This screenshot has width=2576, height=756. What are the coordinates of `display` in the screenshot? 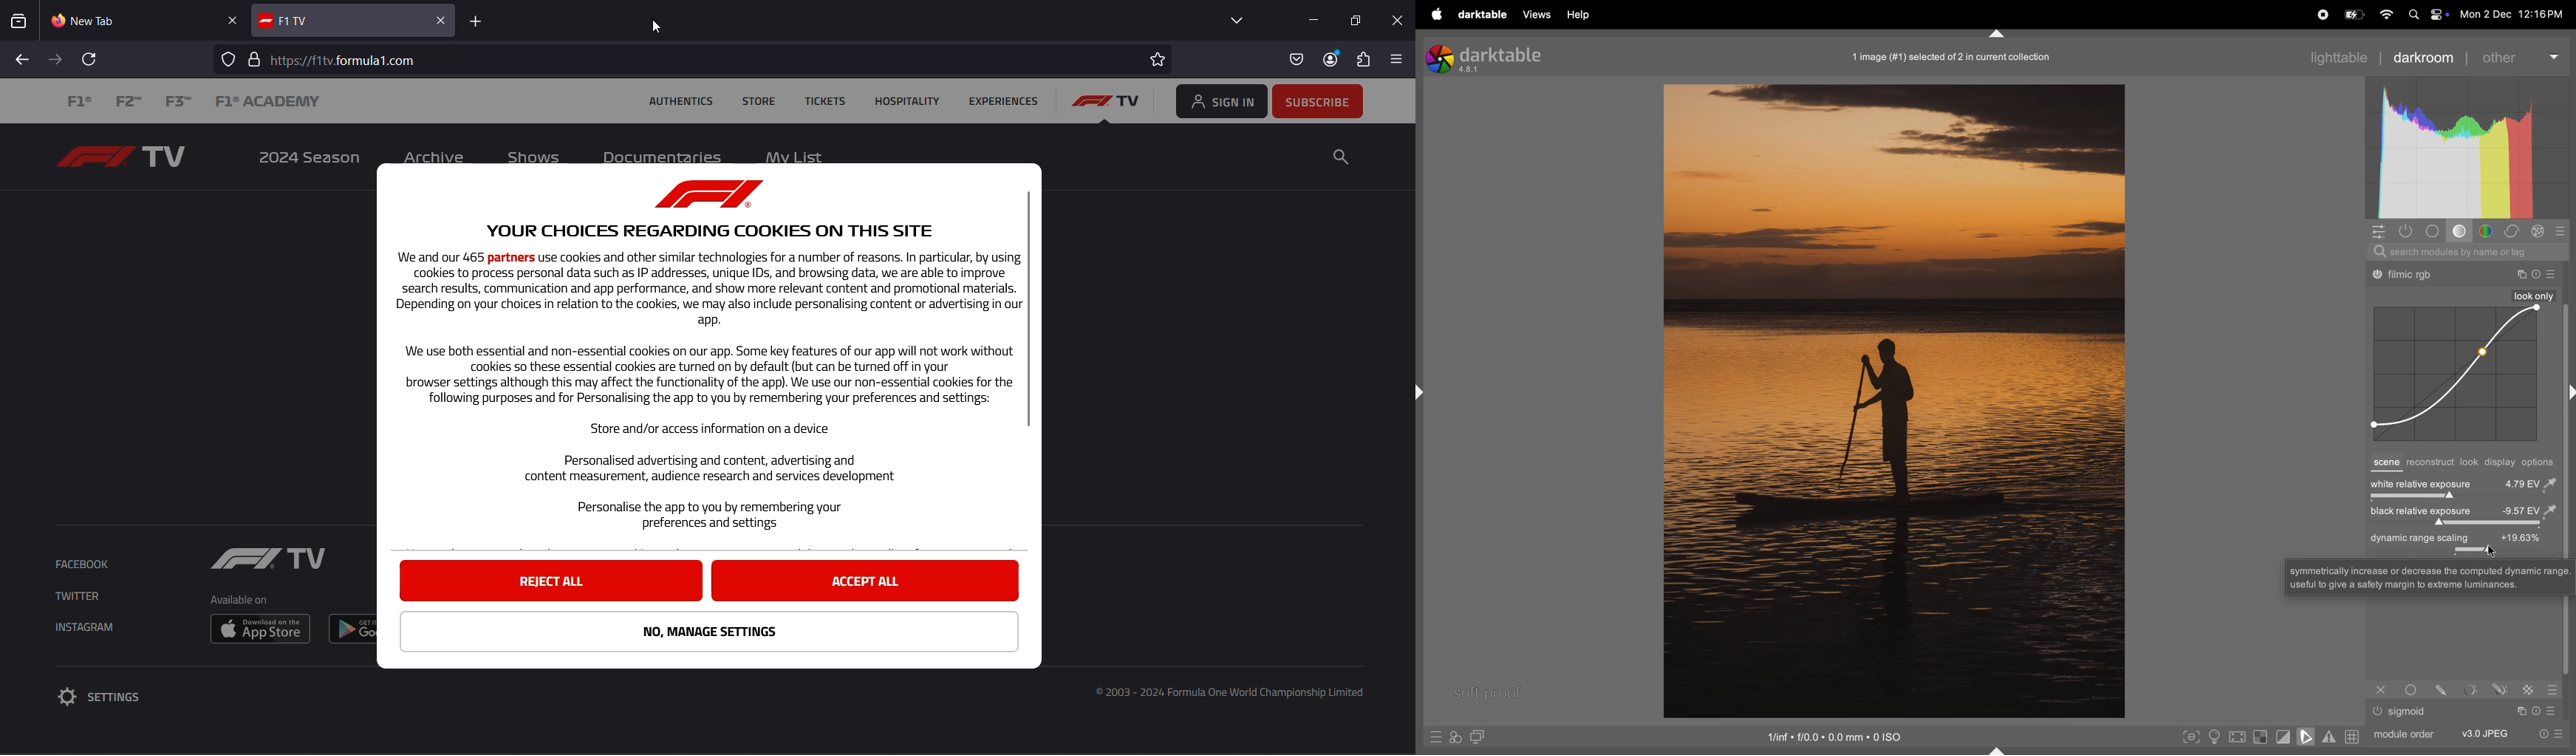 It's located at (2501, 463).